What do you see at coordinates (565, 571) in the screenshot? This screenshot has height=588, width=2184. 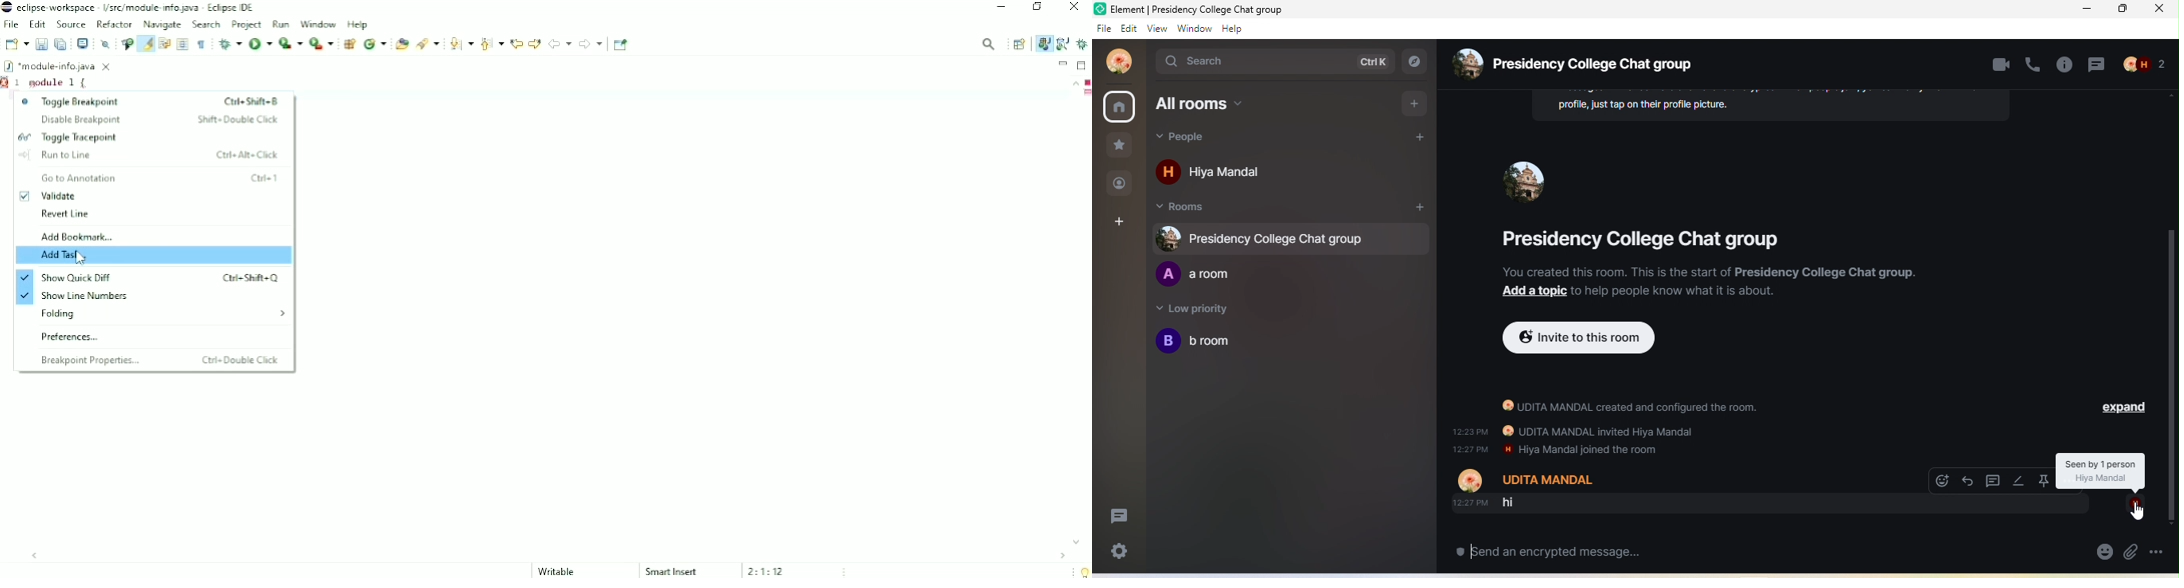 I see `Writable` at bounding box center [565, 571].